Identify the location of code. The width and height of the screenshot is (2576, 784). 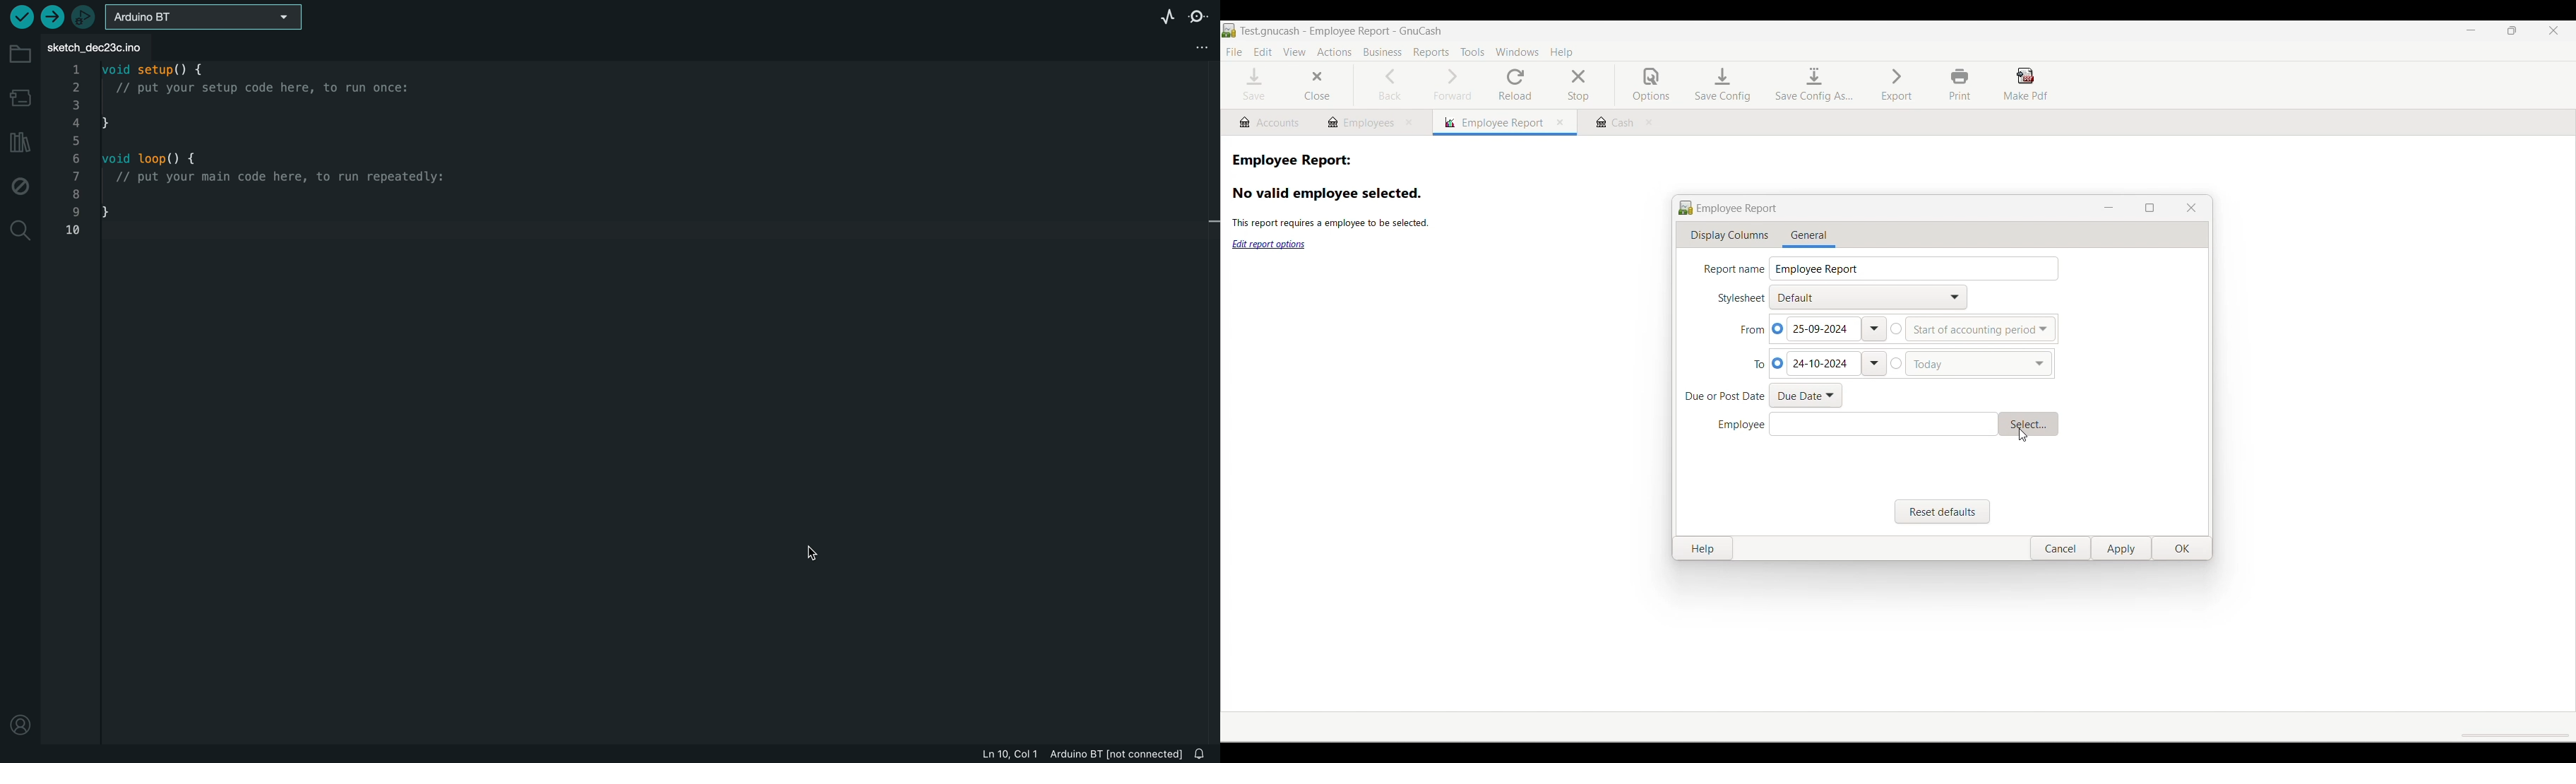
(249, 148).